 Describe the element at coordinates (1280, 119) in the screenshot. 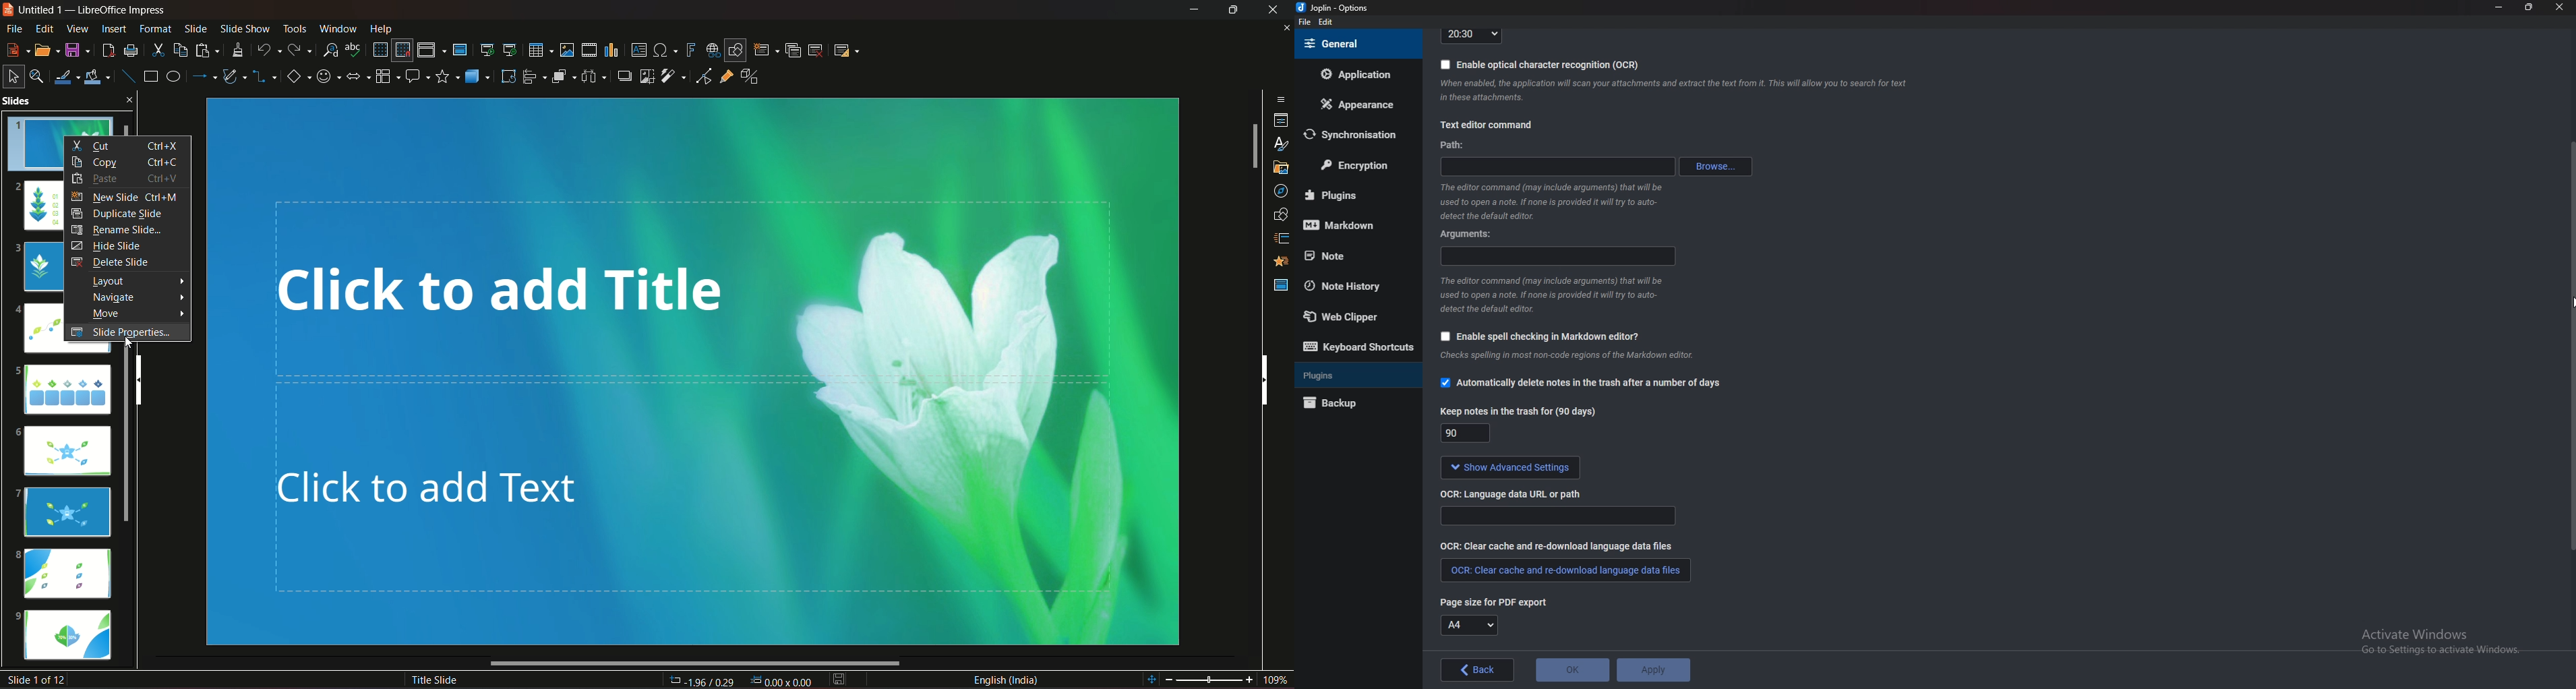

I see `properties` at that location.